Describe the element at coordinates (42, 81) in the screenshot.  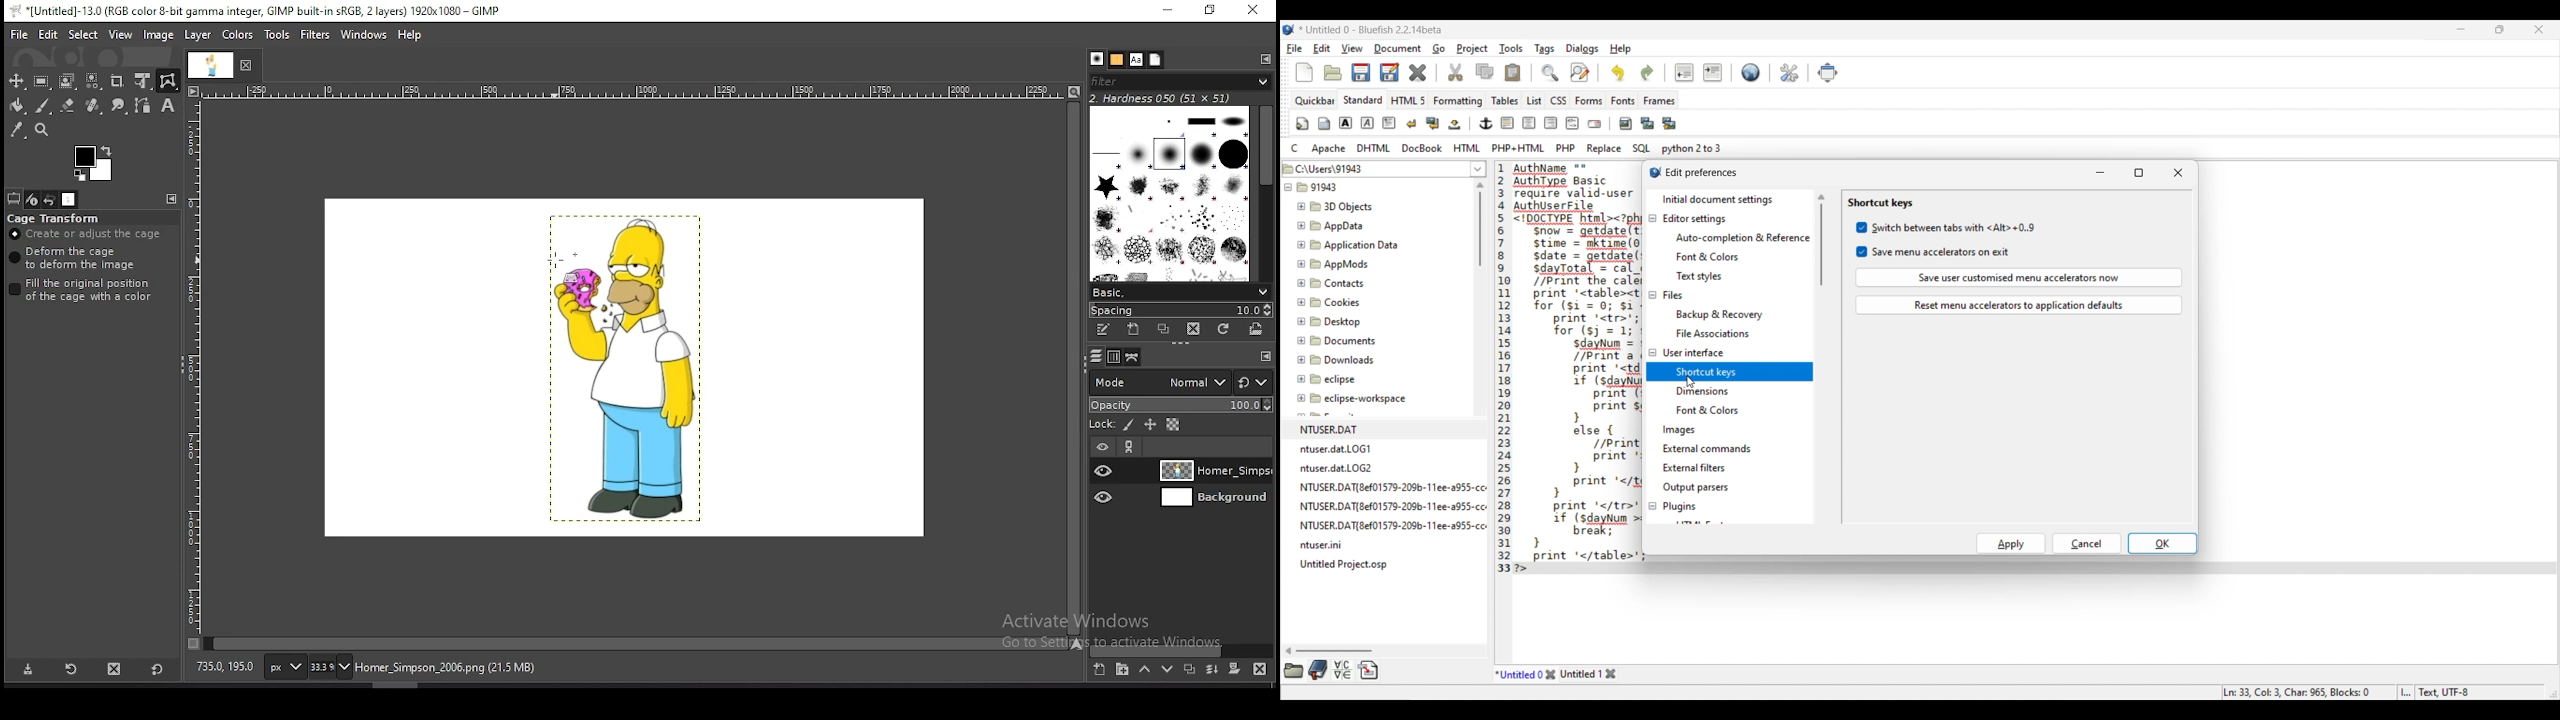
I see `rectangle select tool` at that location.